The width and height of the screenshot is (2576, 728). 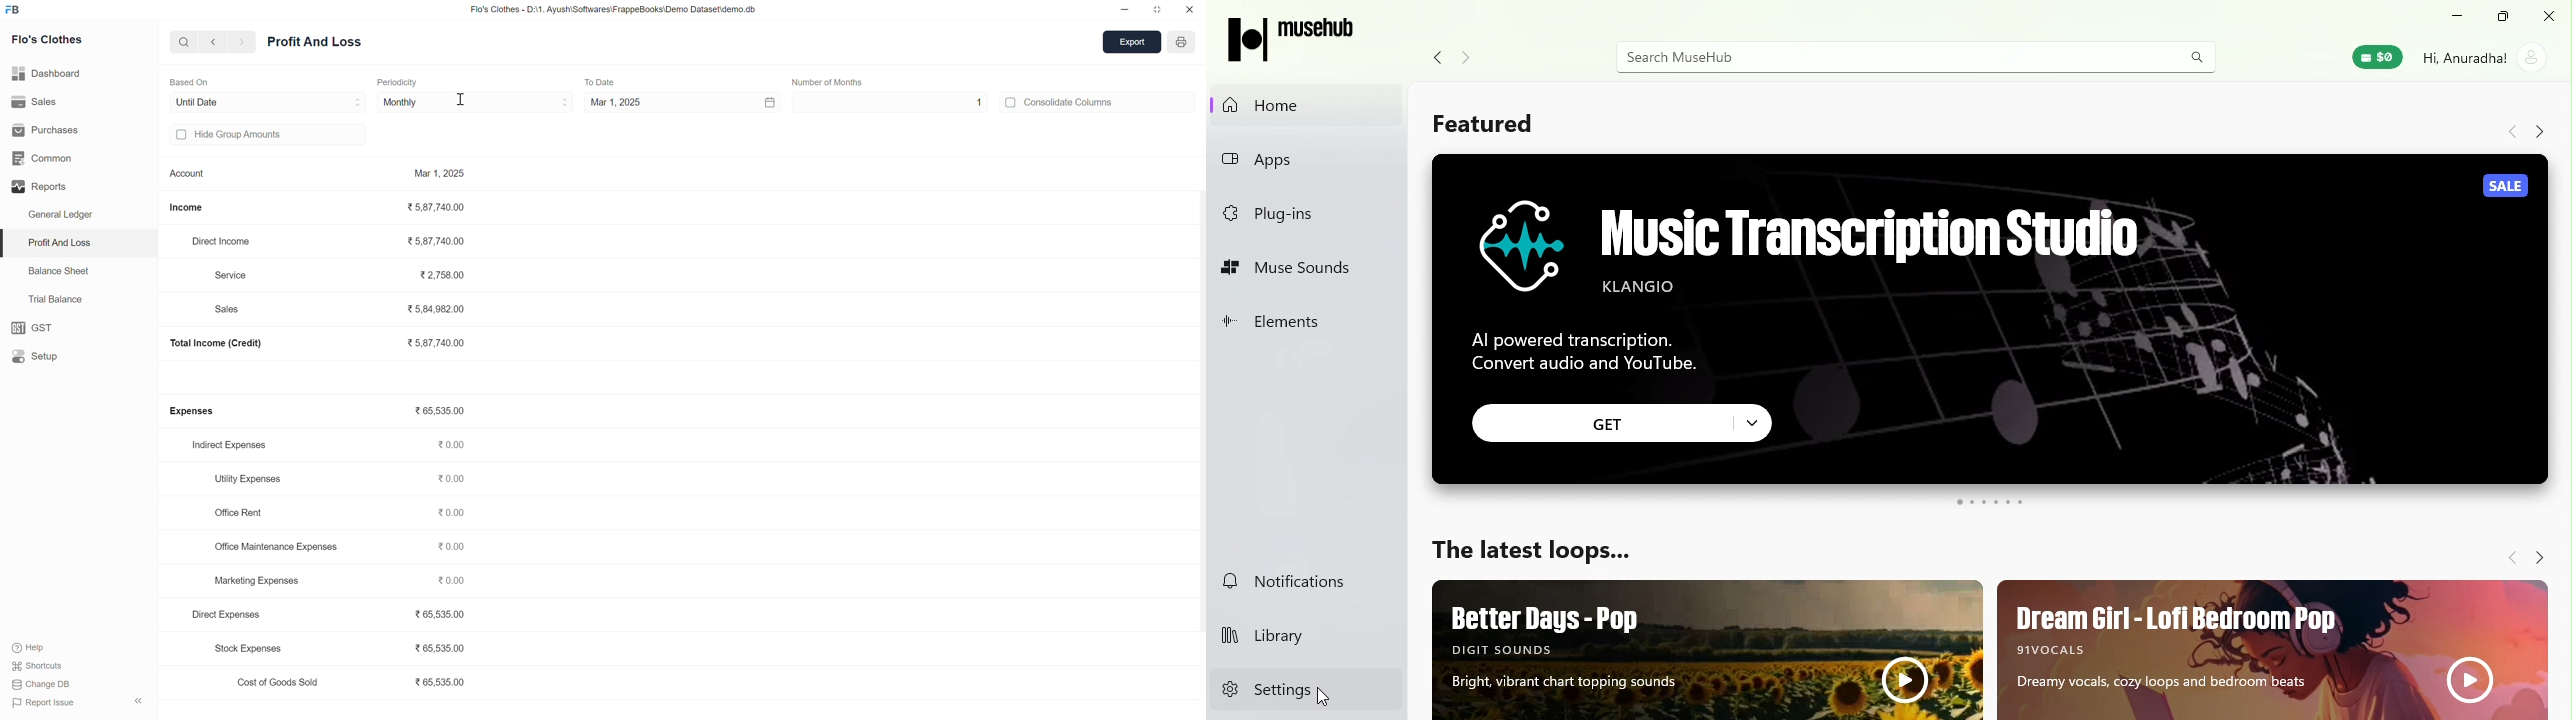 I want to click on ₹65,535.00, so click(x=440, y=684).